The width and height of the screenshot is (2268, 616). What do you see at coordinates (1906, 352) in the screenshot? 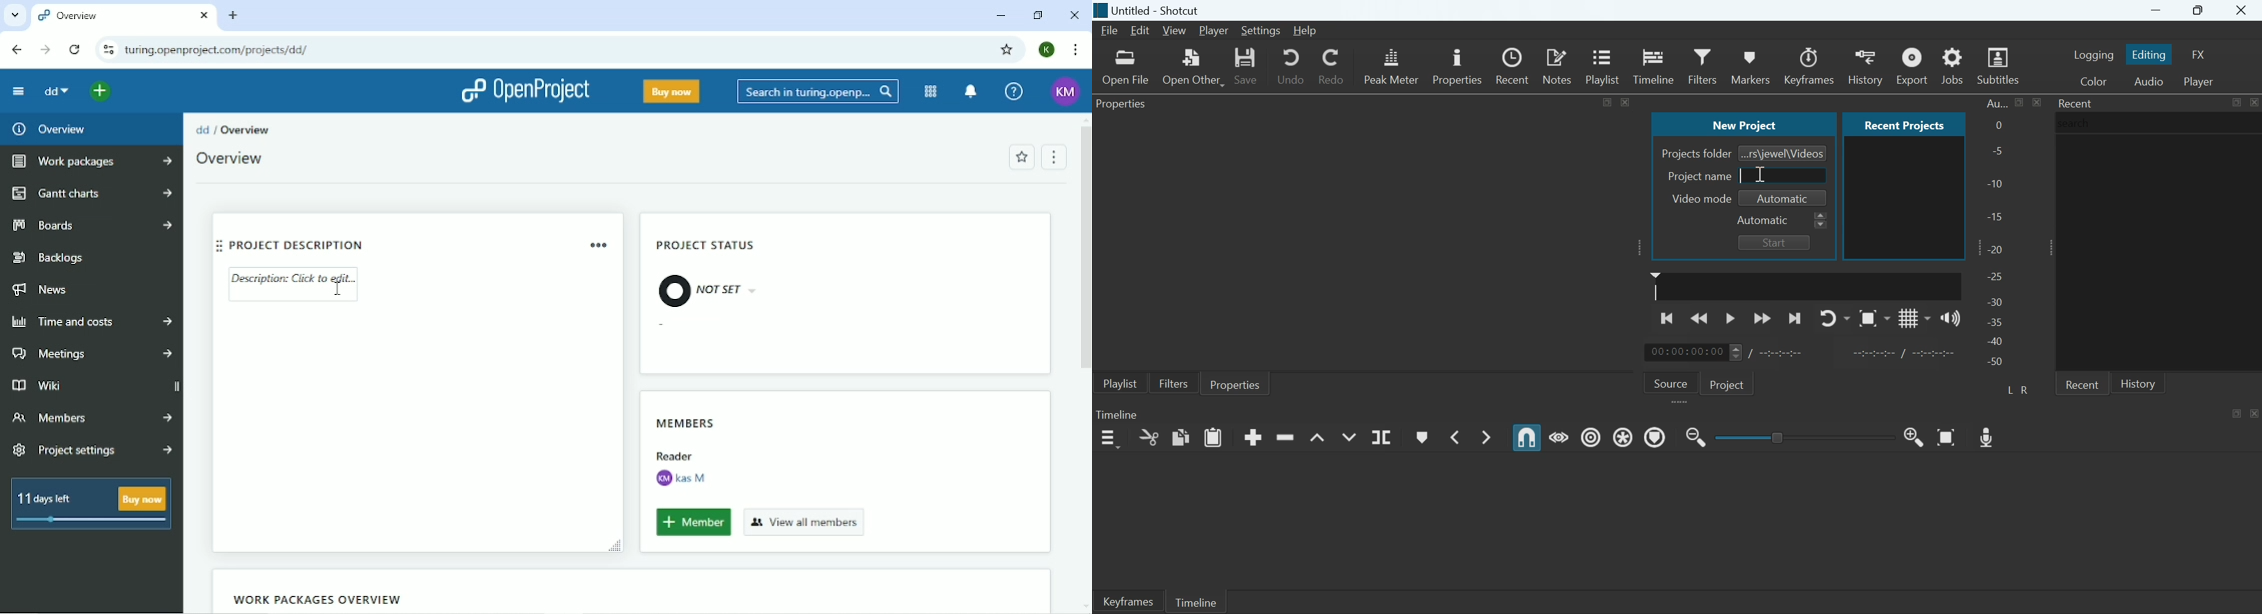
I see `Start marker/End marker` at bounding box center [1906, 352].